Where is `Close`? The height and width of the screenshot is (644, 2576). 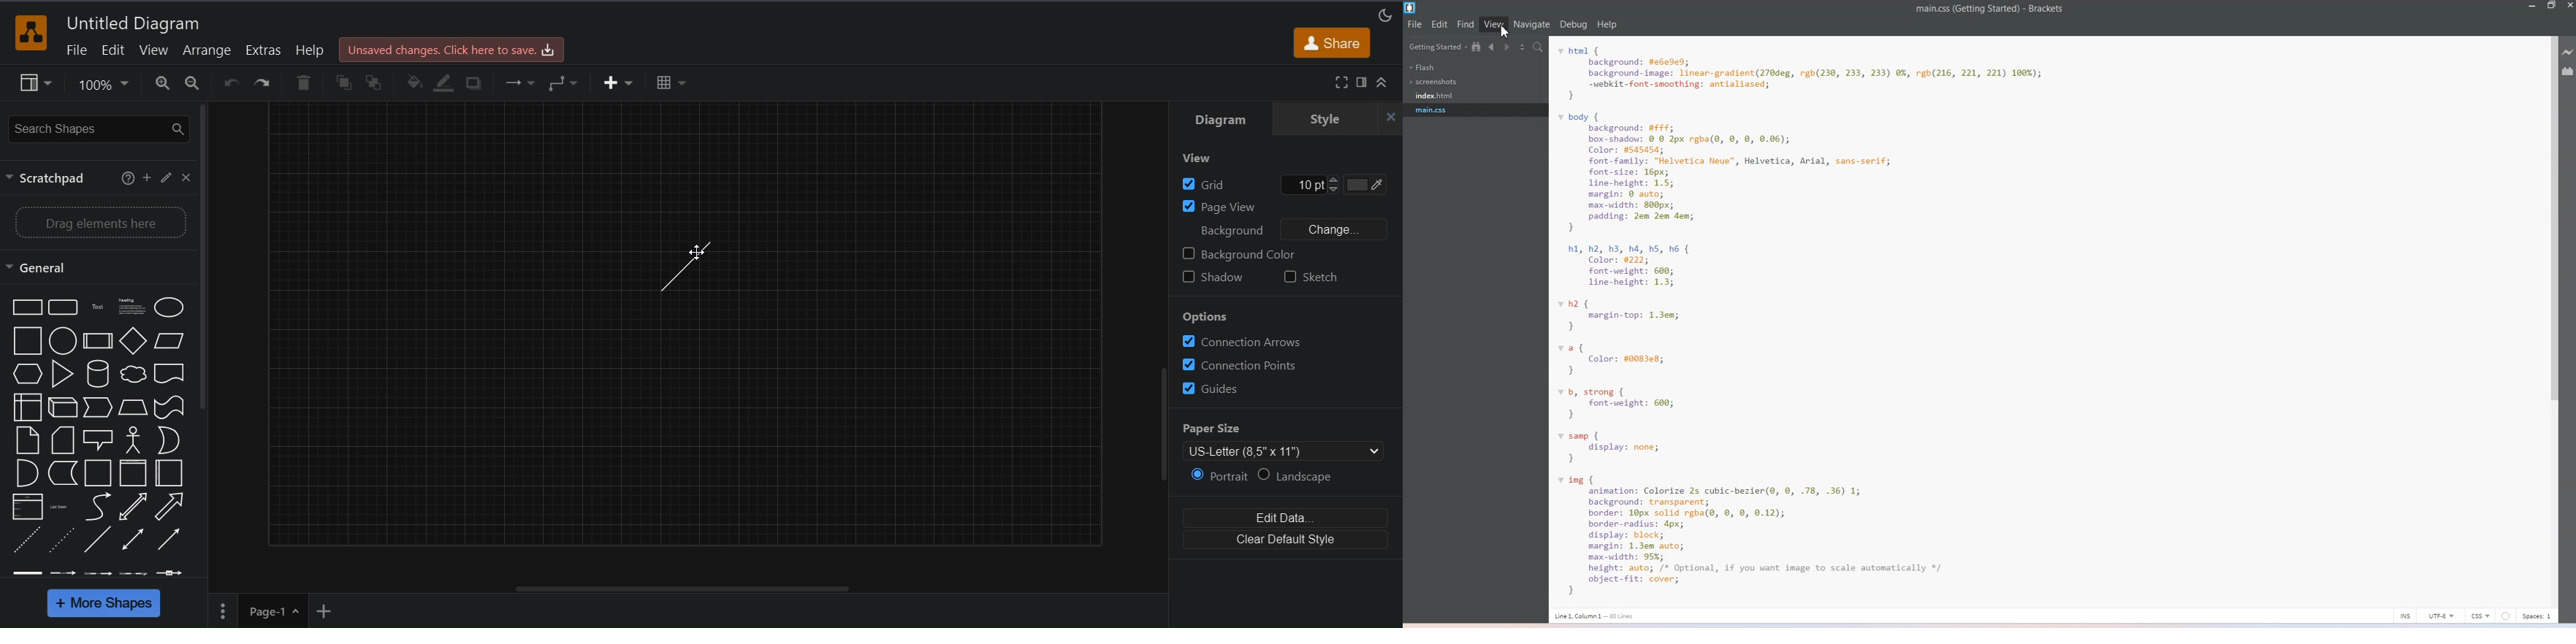 Close is located at coordinates (2569, 6).